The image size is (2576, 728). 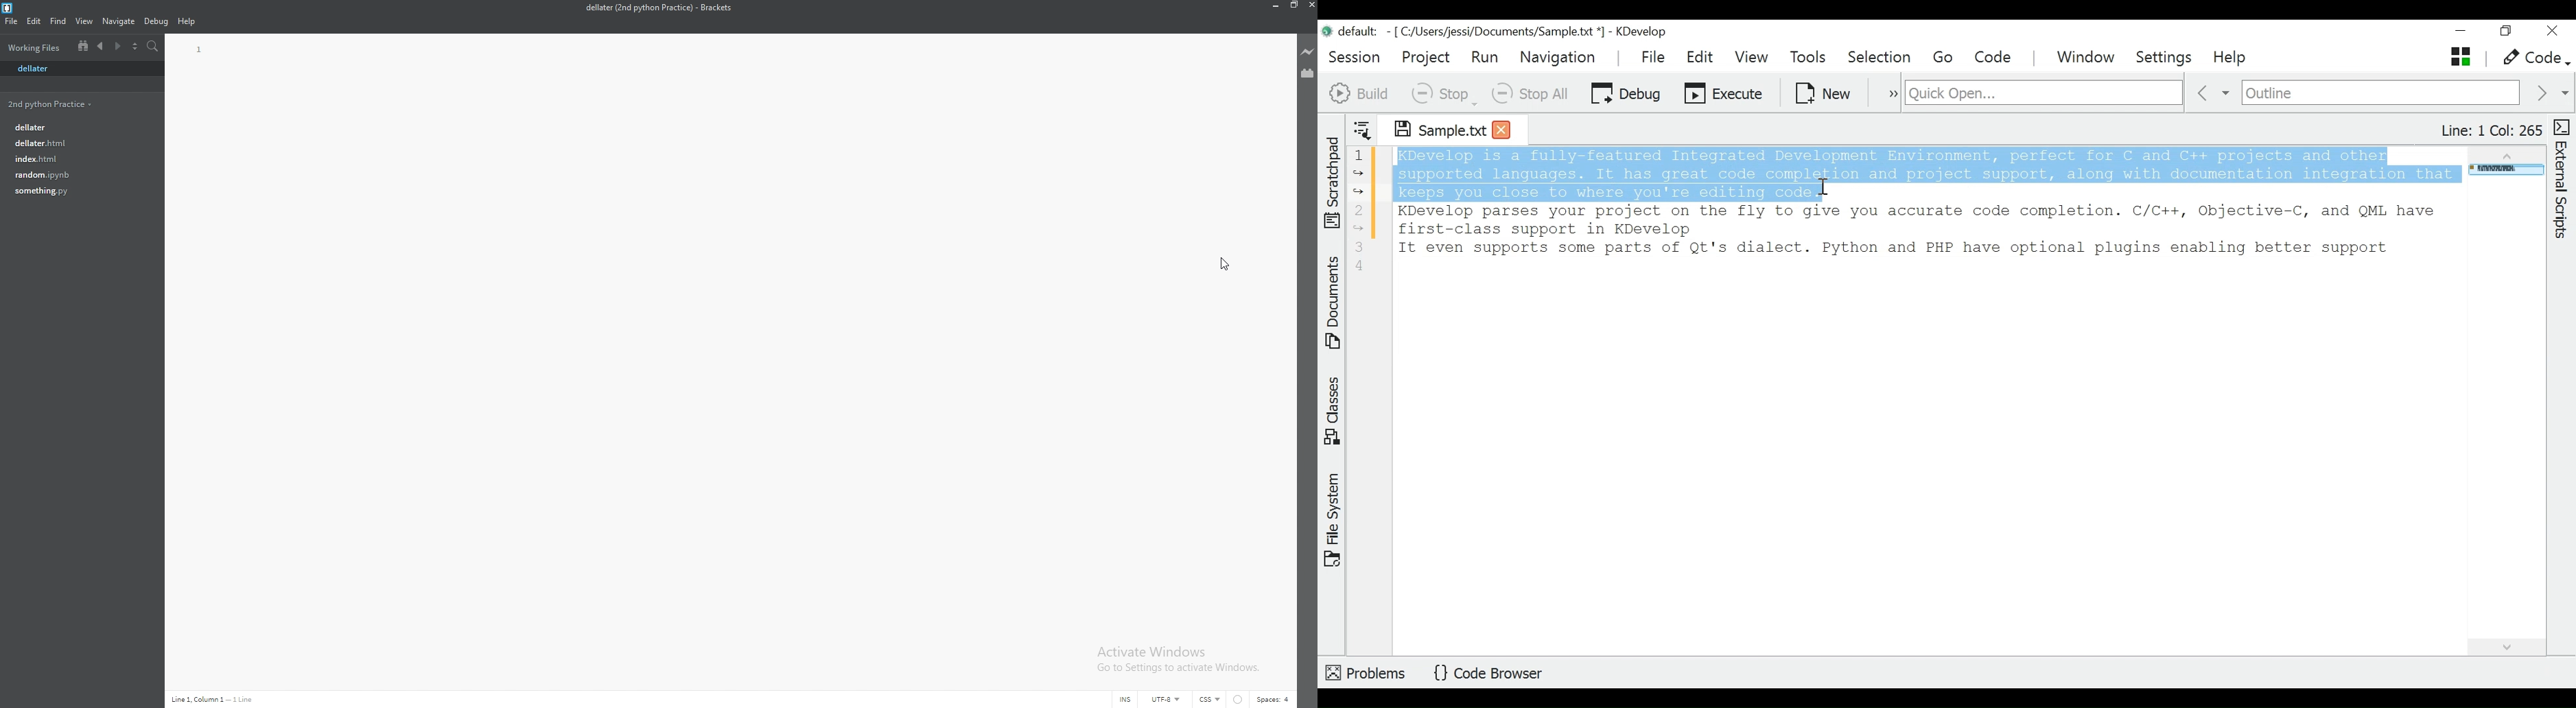 What do you see at coordinates (1273, 5) in the screenshot?
I see `minimize` at bounding box center [1273, 5].